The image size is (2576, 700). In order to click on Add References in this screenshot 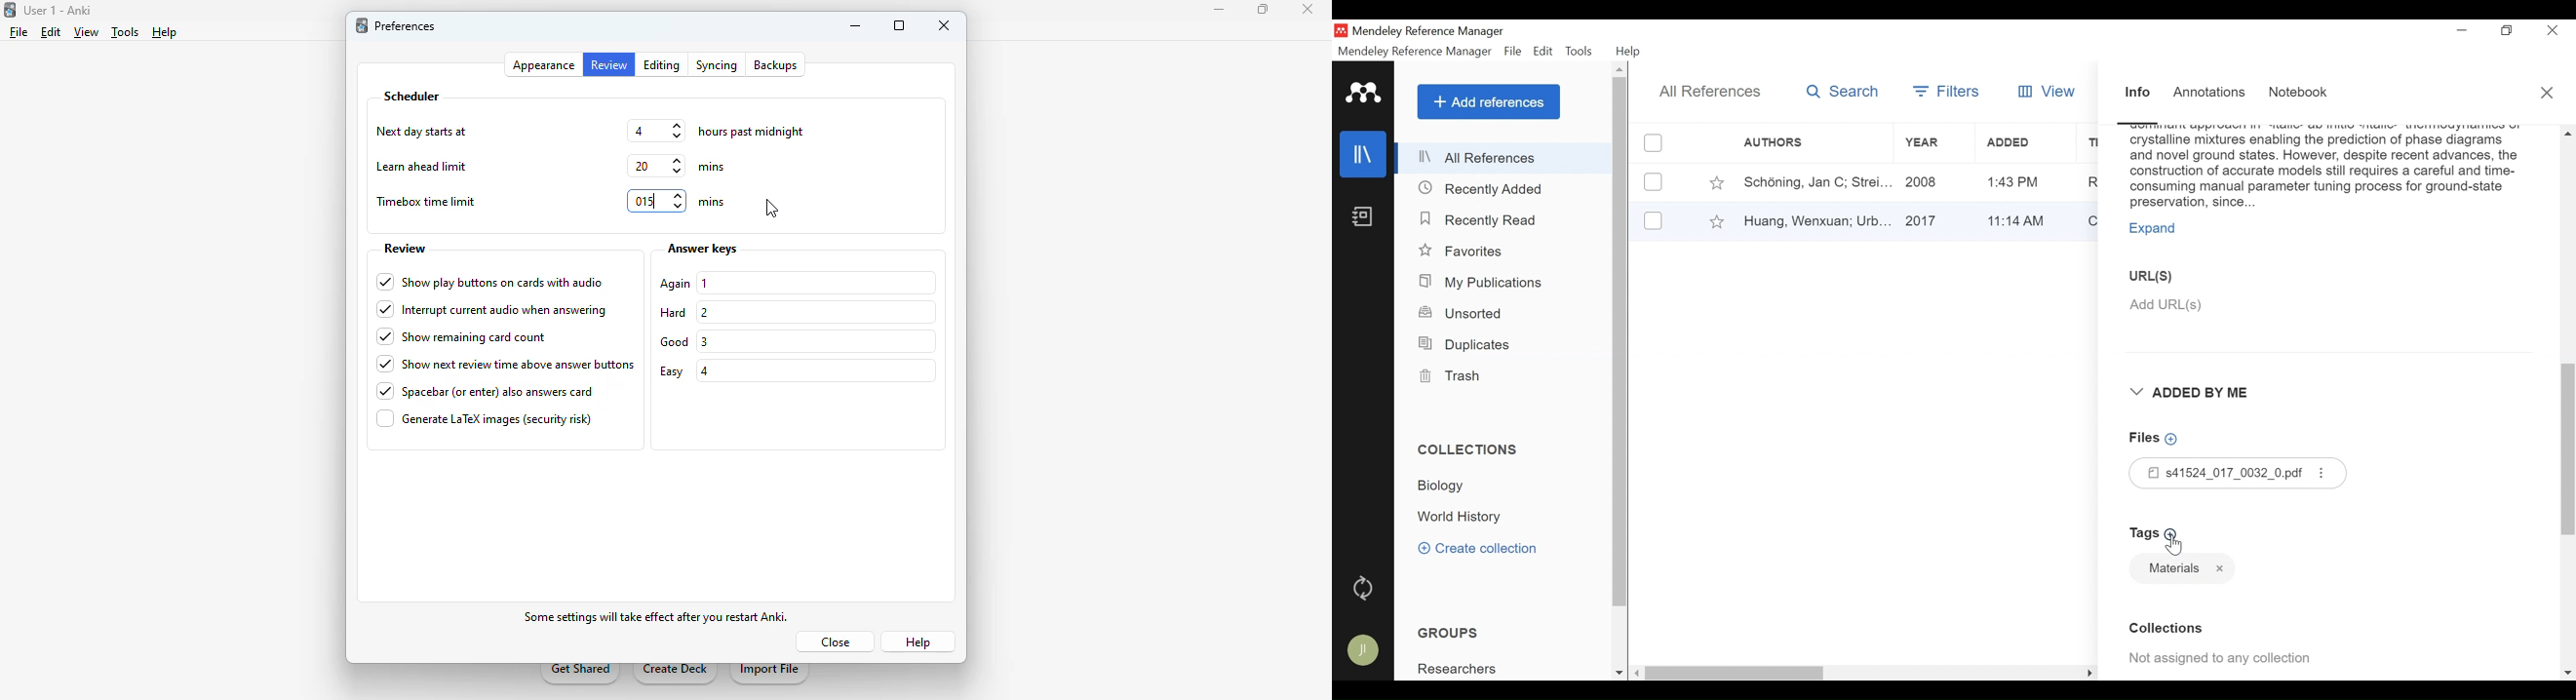, I will do `click(1489, 102)`.